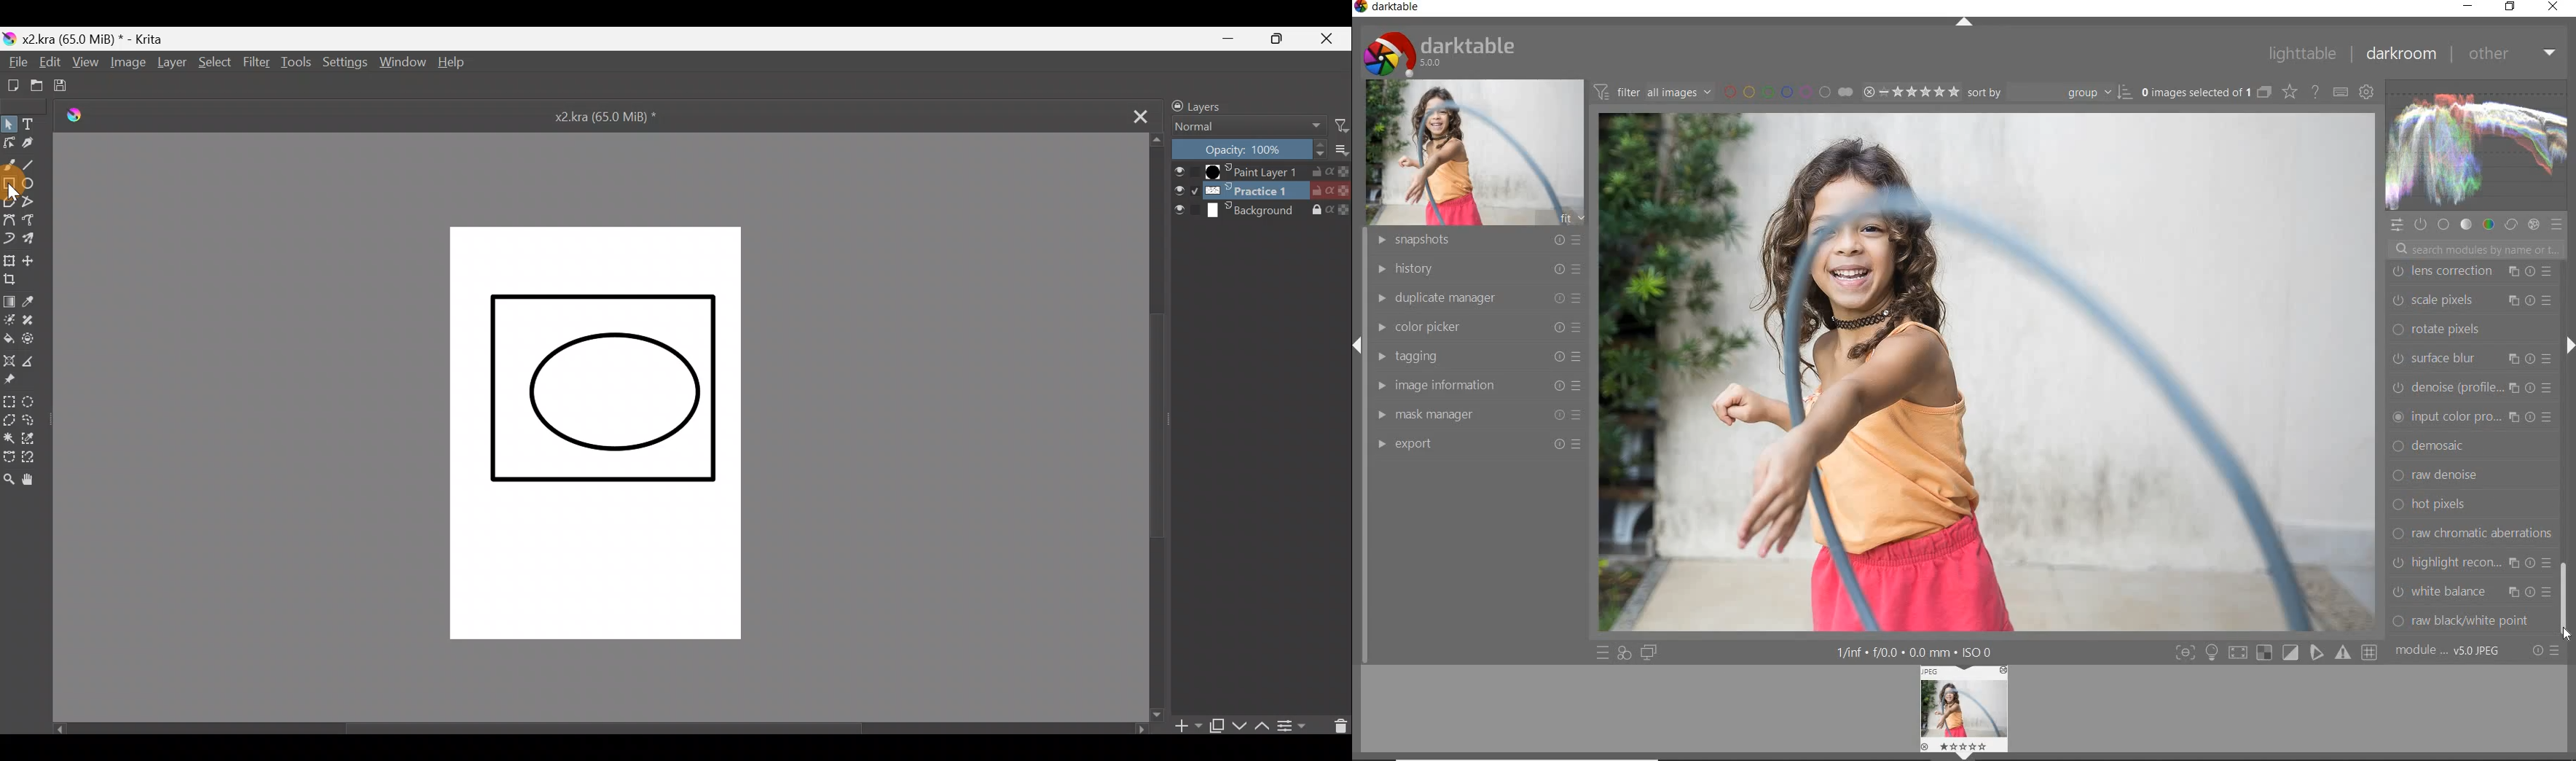 This screenshot has width=2576, height=784. I want to click on Filter, so click(1342, 123).